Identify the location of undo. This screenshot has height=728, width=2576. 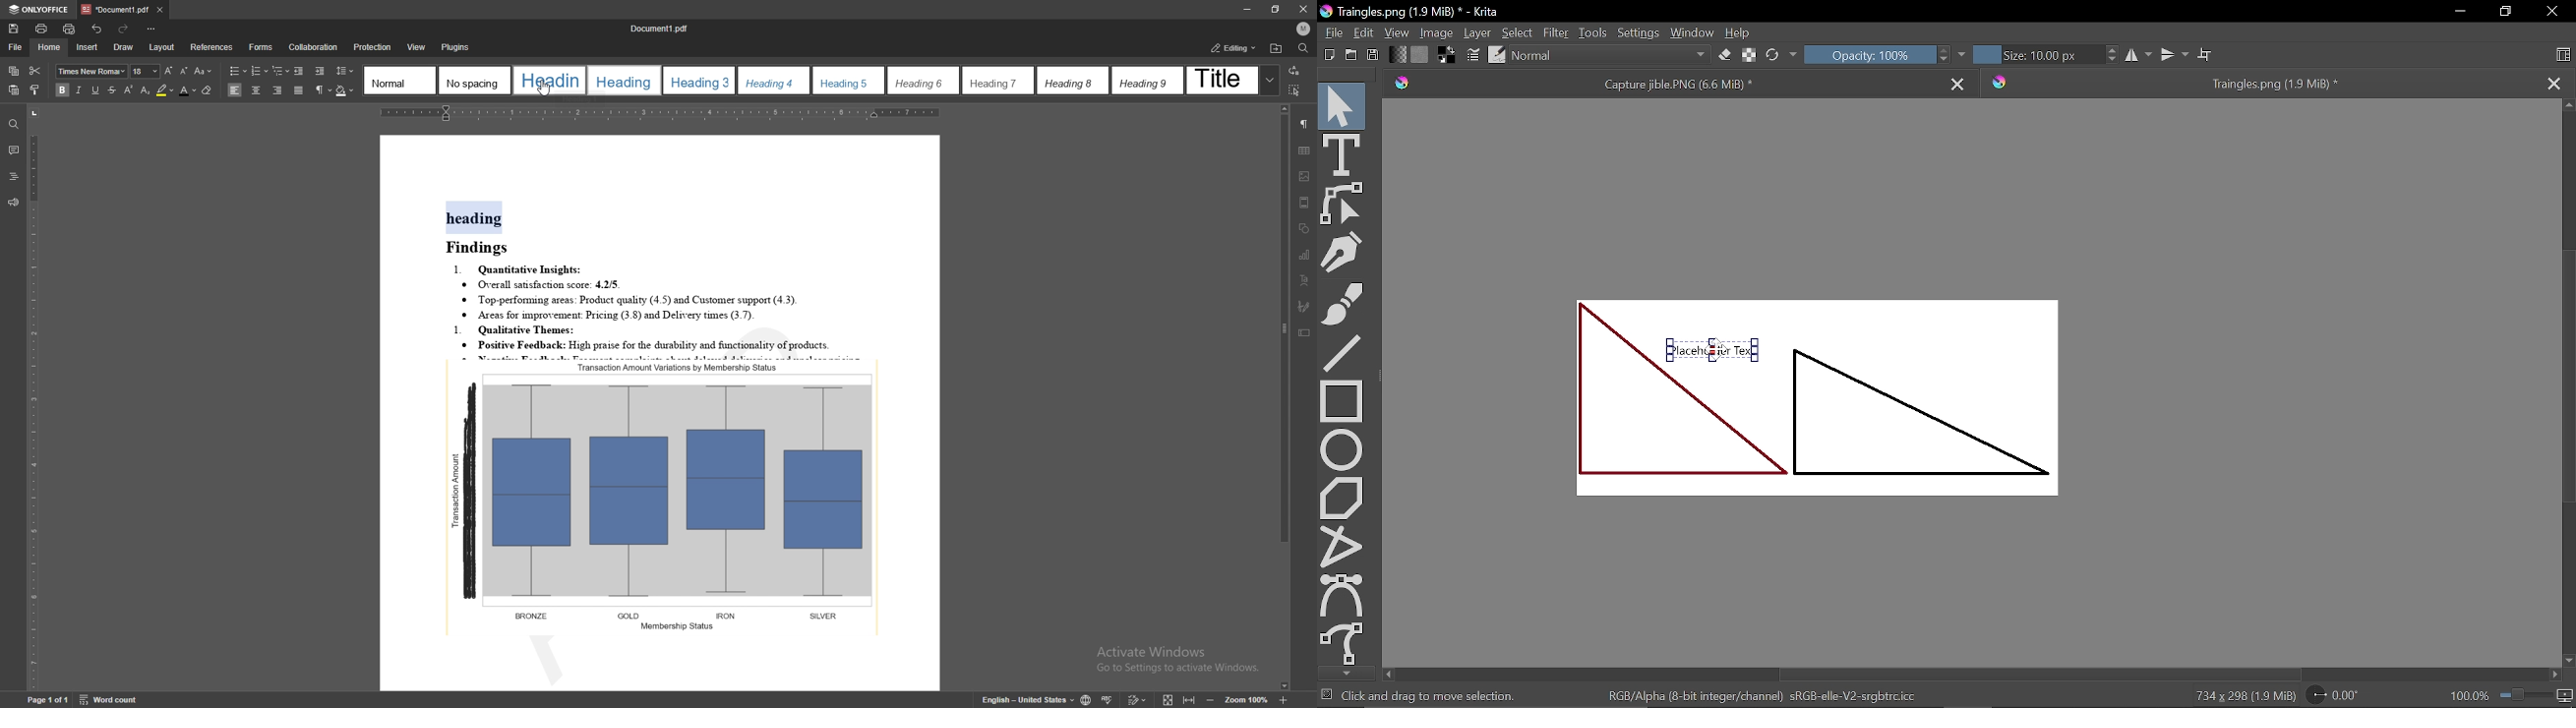
(97, 30).